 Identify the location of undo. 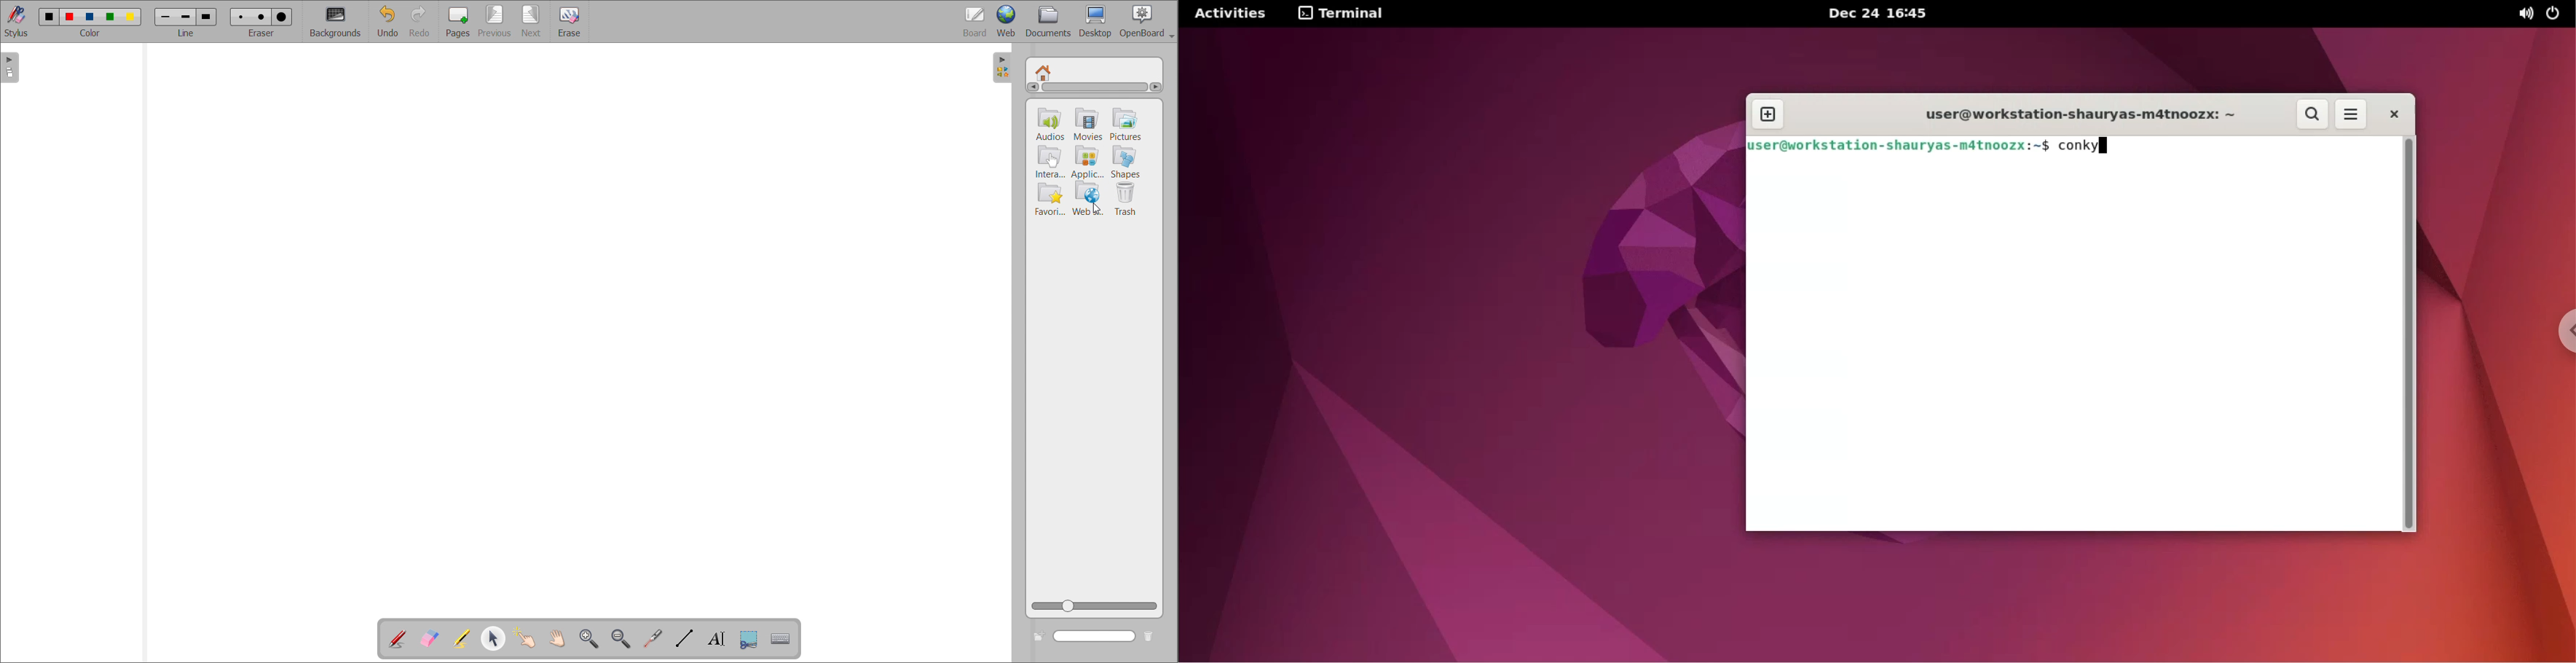
(388, 21).